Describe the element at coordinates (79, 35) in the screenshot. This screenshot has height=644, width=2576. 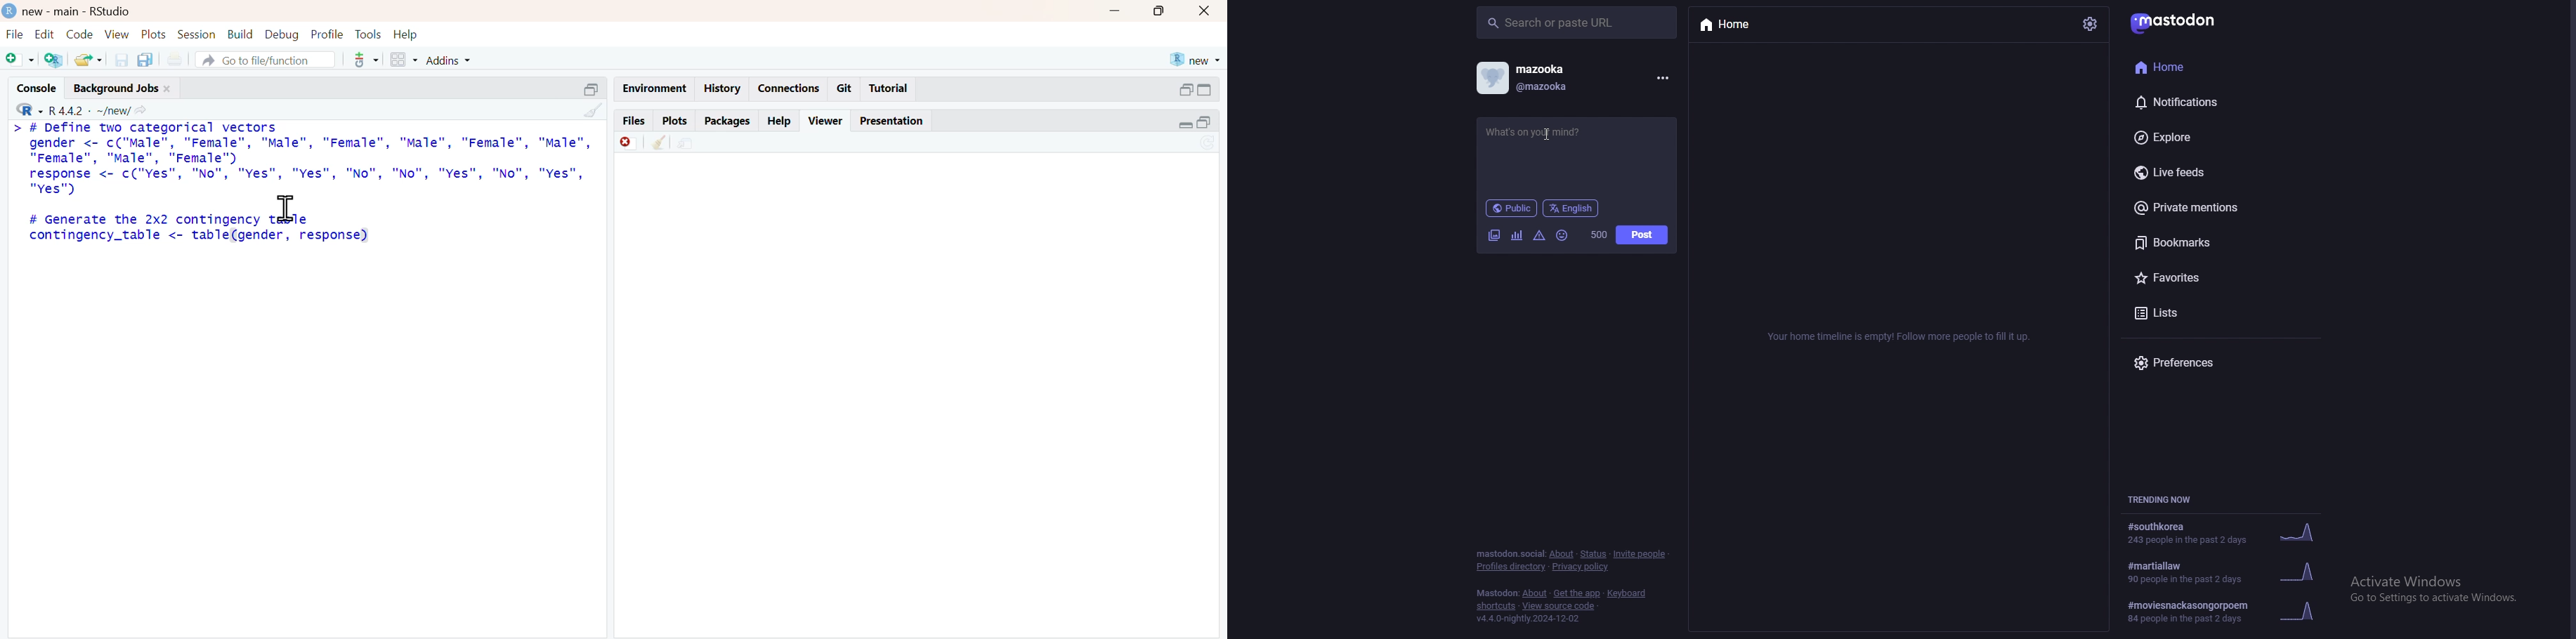
I see `code` at that location.